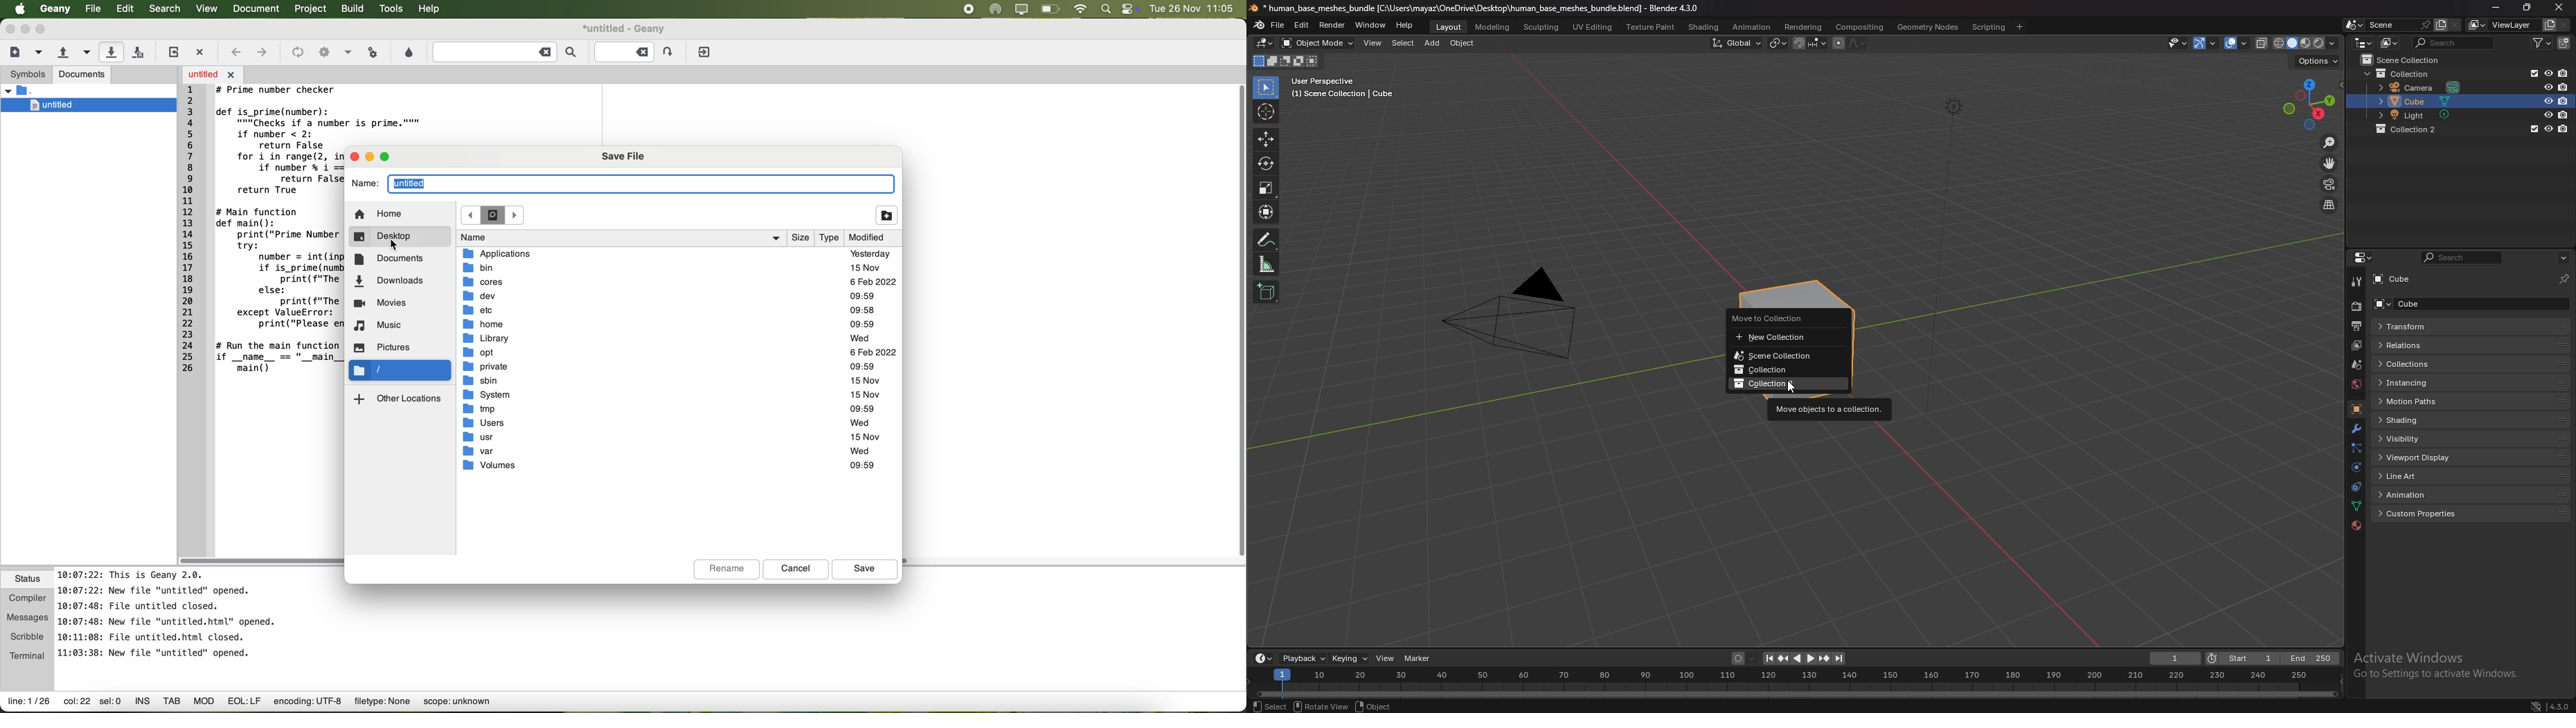  I want to click on animation, so click(2426, 494).